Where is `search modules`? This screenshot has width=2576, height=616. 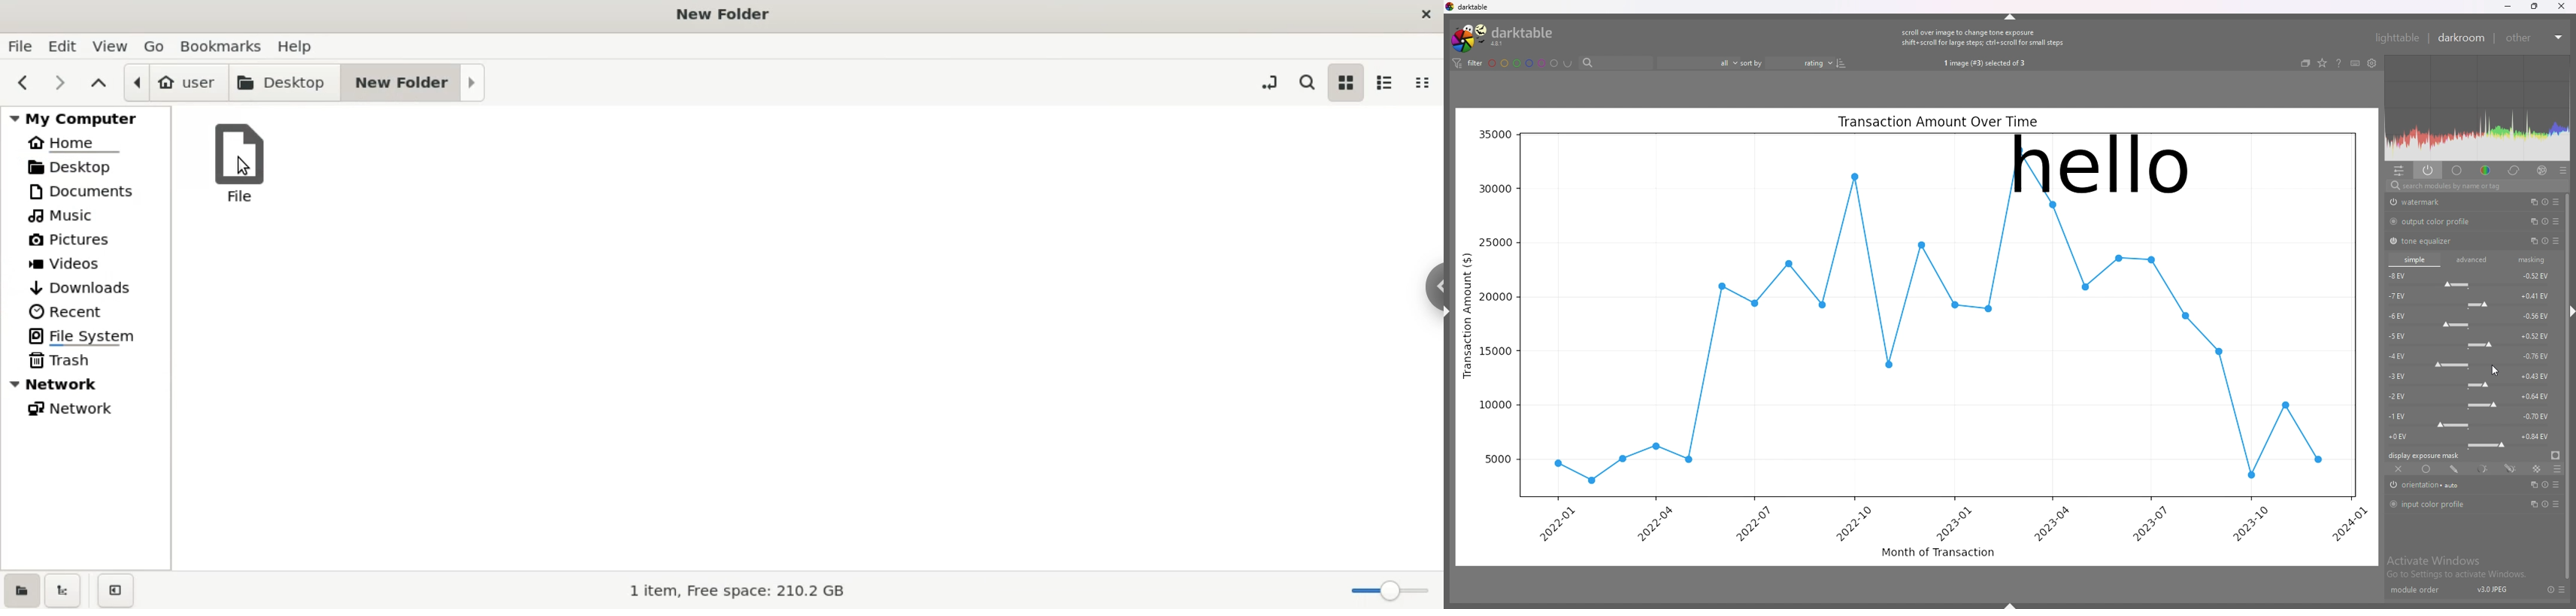
search modules is located at coordinates (2476, 186).